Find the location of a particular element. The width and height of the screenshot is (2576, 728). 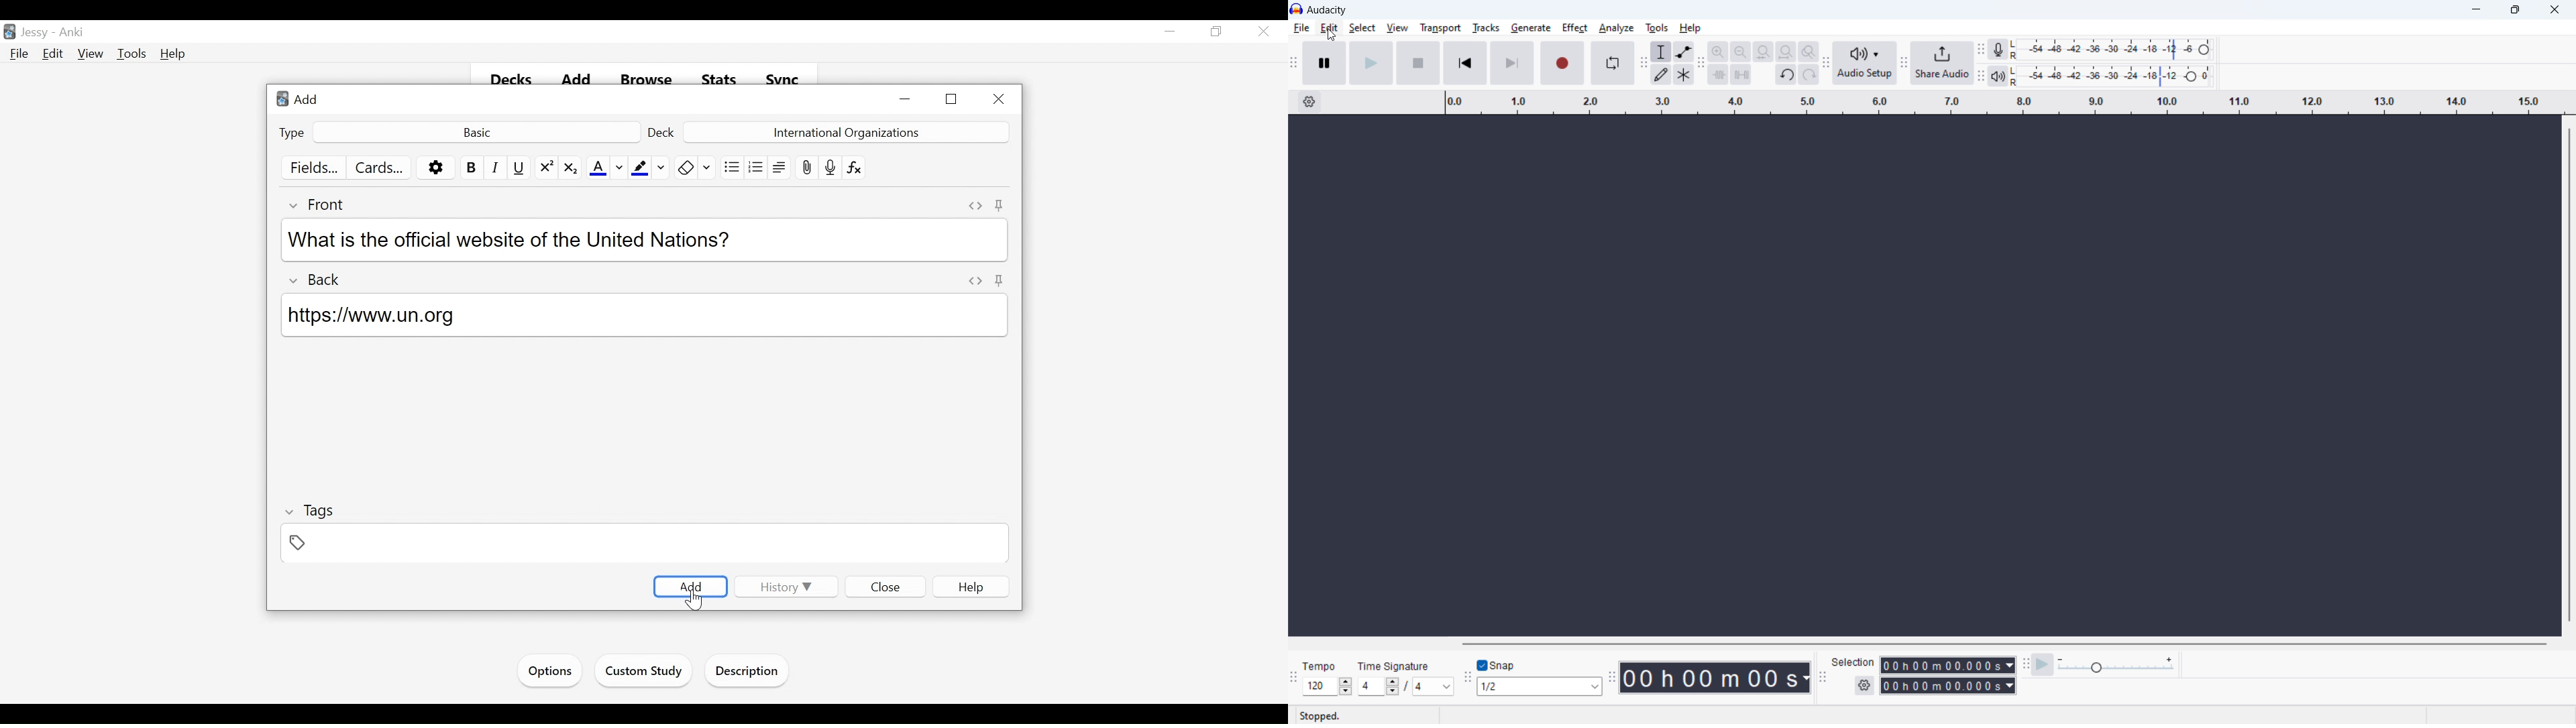

Tags is located at coordinates (311, 510).